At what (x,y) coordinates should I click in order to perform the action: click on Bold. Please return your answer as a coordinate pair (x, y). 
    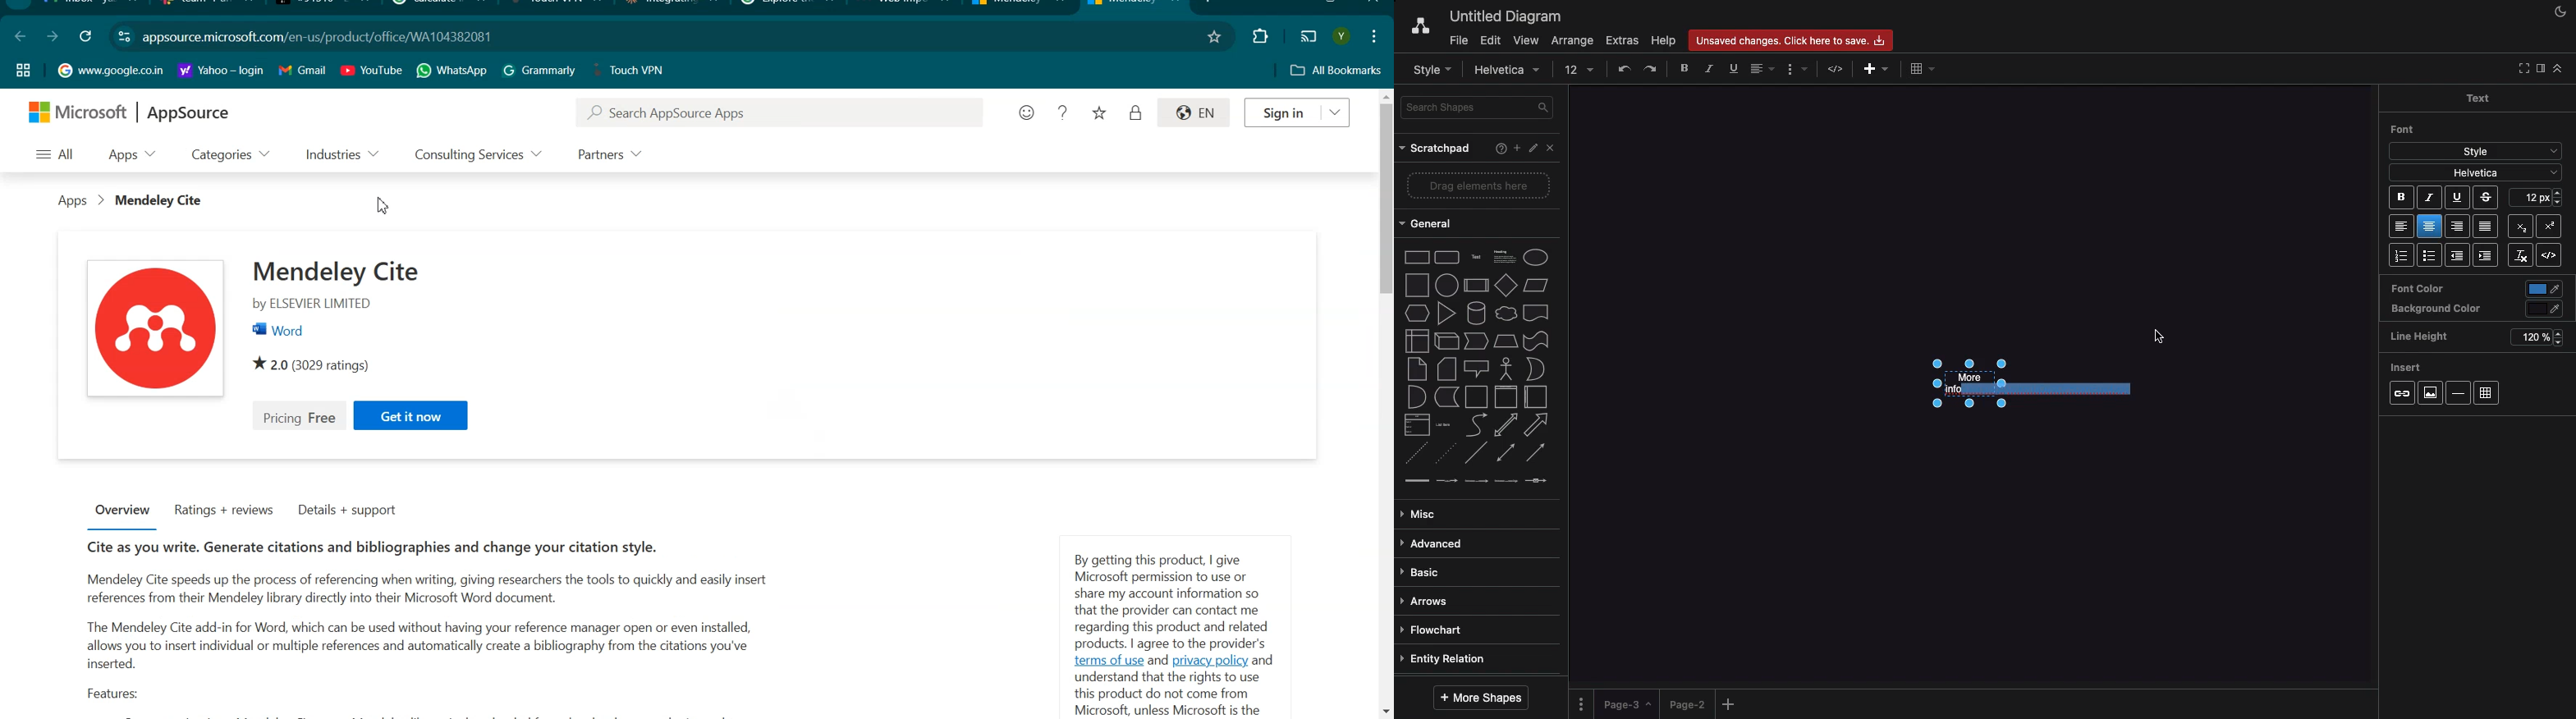
    Looking at the image, I should click on (1685, 67).